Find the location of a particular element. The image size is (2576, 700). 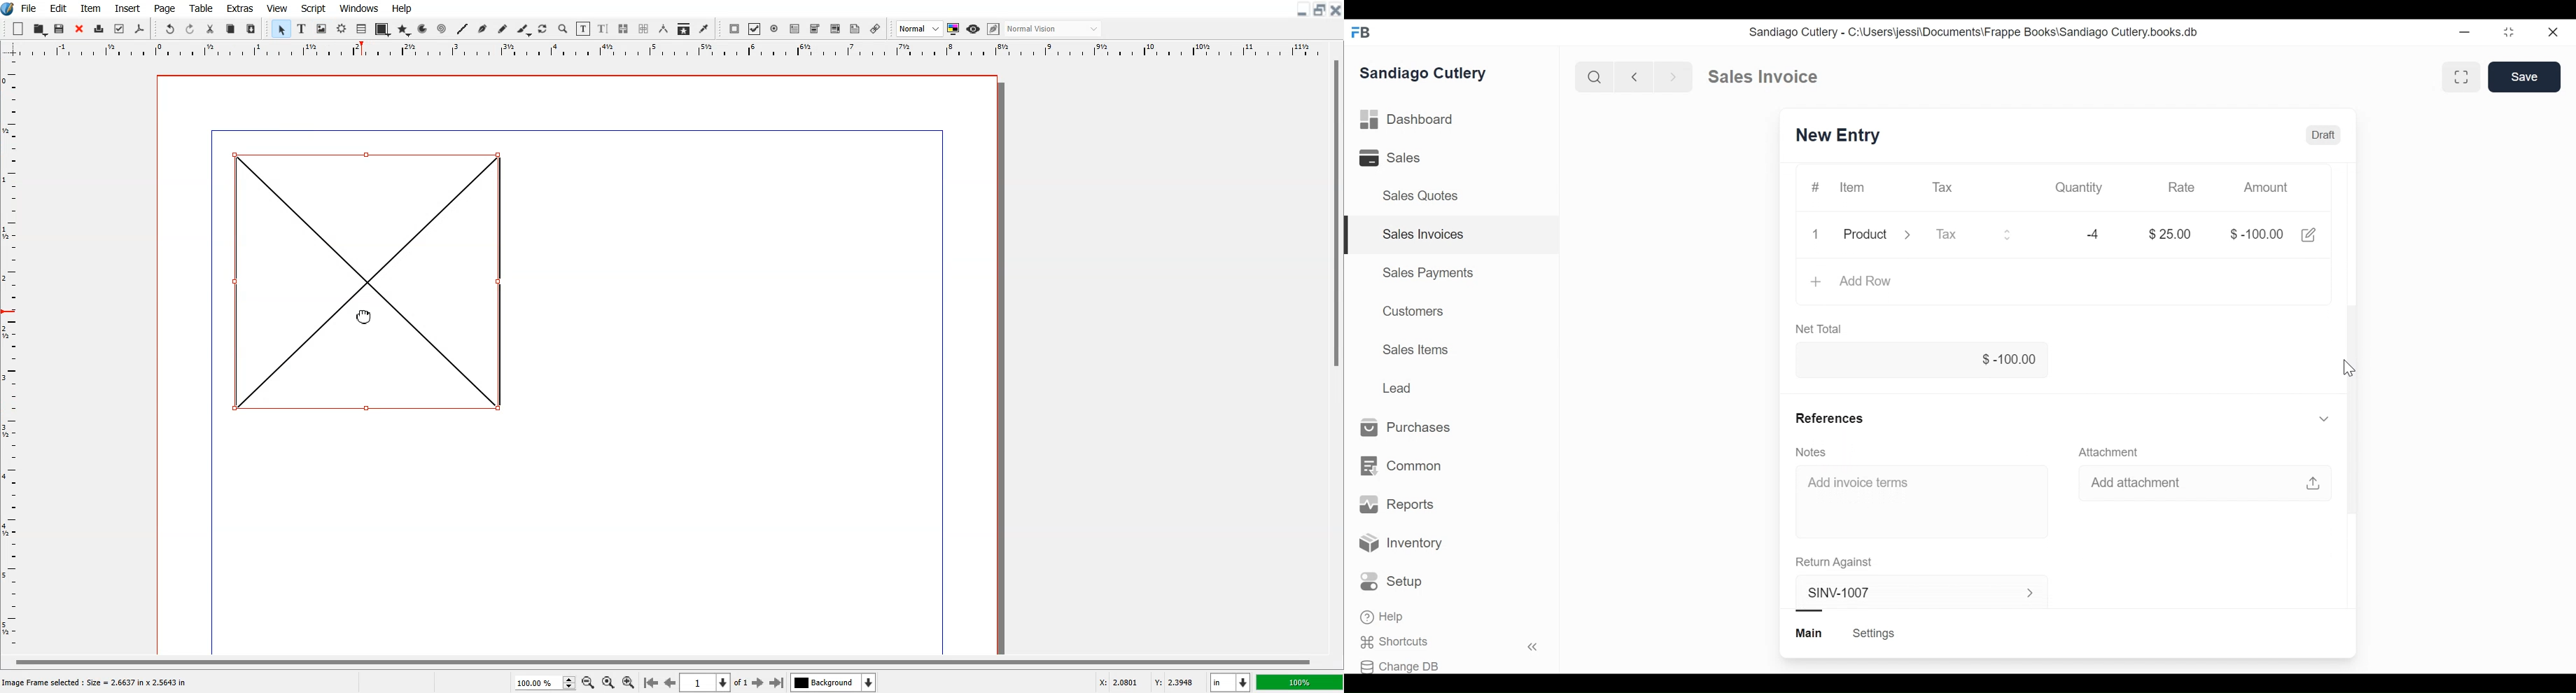

Reports is located at coordinates (1395, 503).